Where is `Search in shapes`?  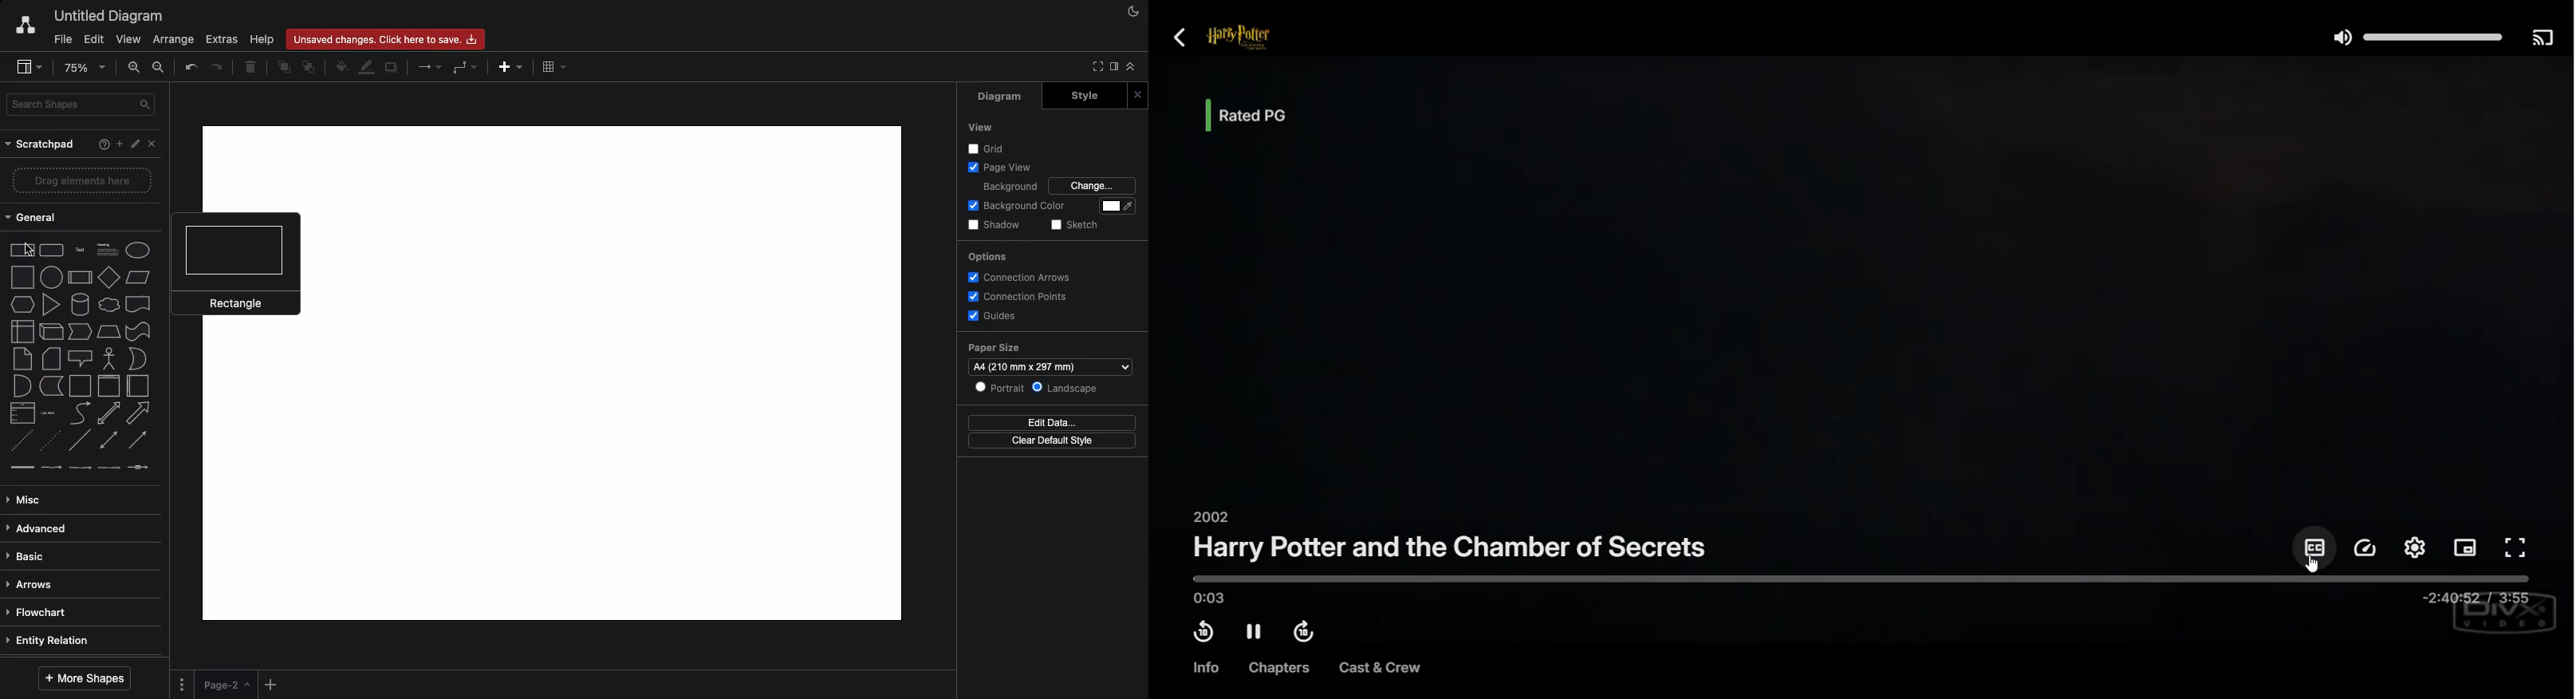
Search in shapes is located at coordinates (84, 104).